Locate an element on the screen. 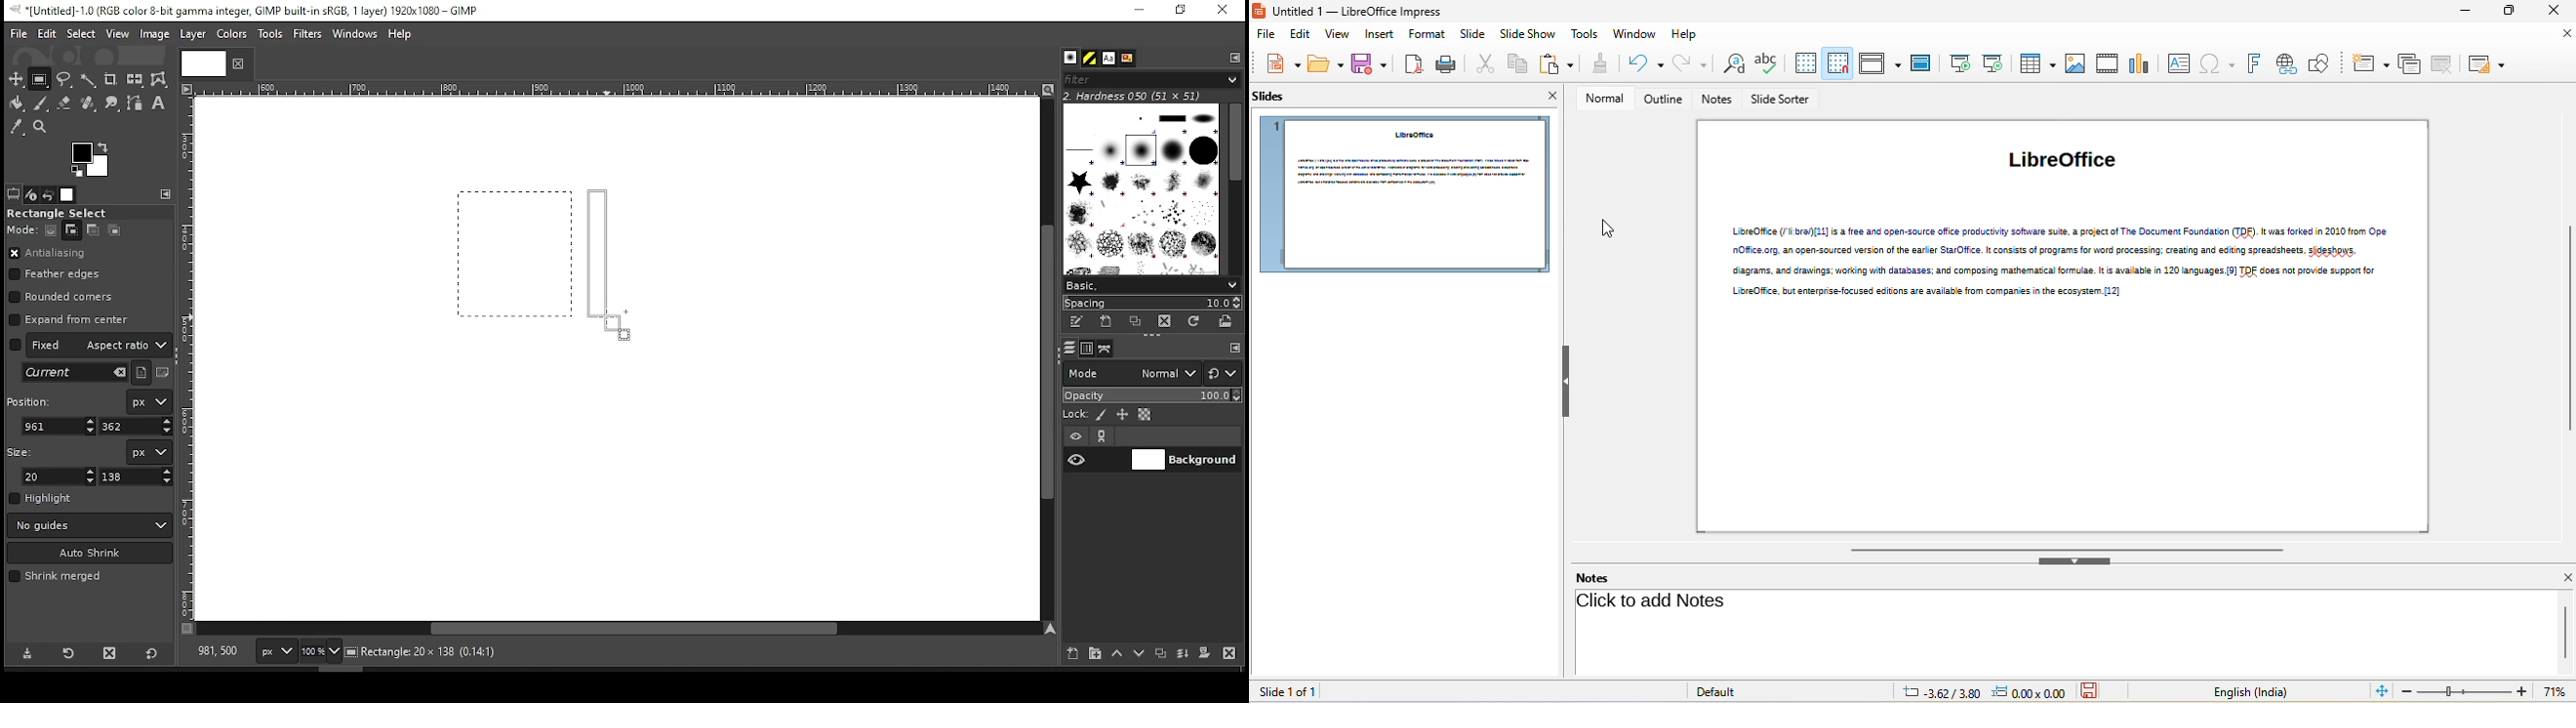 The width and height of the screenshot is (2576, 728). help is located at coordinates (1689, 34).